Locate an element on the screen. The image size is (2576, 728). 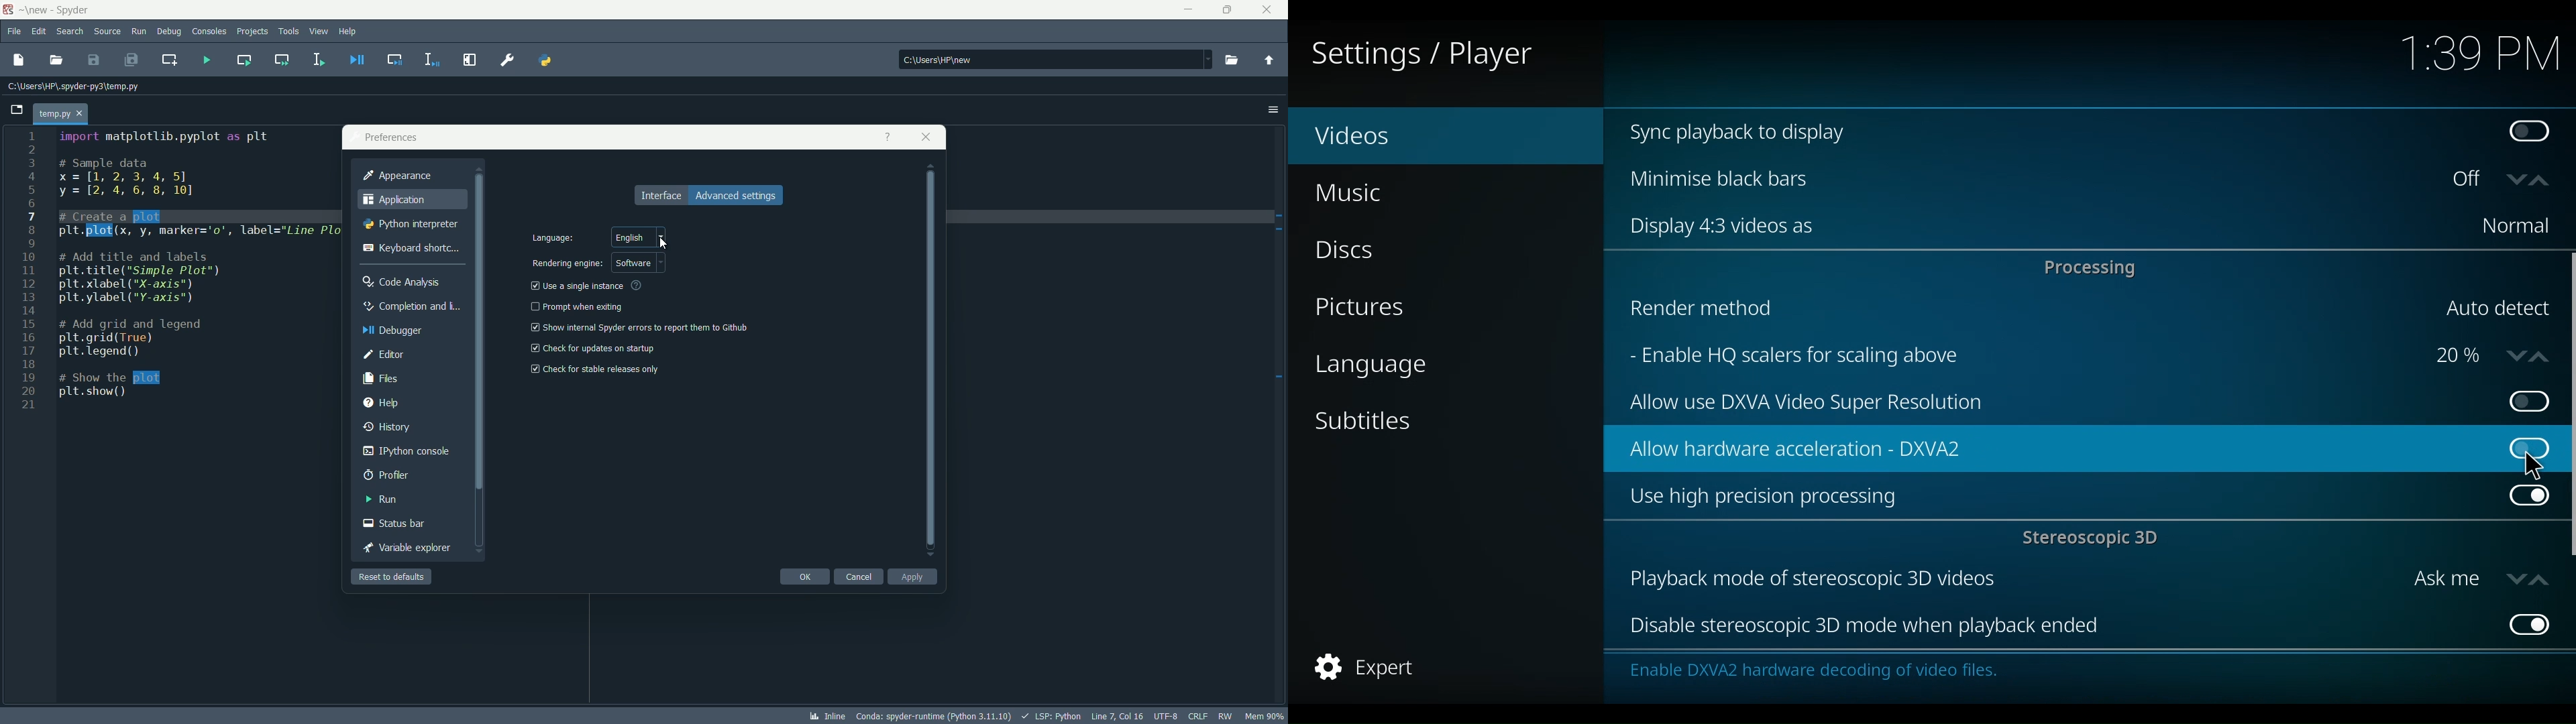
browse tabs is located at coordinates (14, 111).